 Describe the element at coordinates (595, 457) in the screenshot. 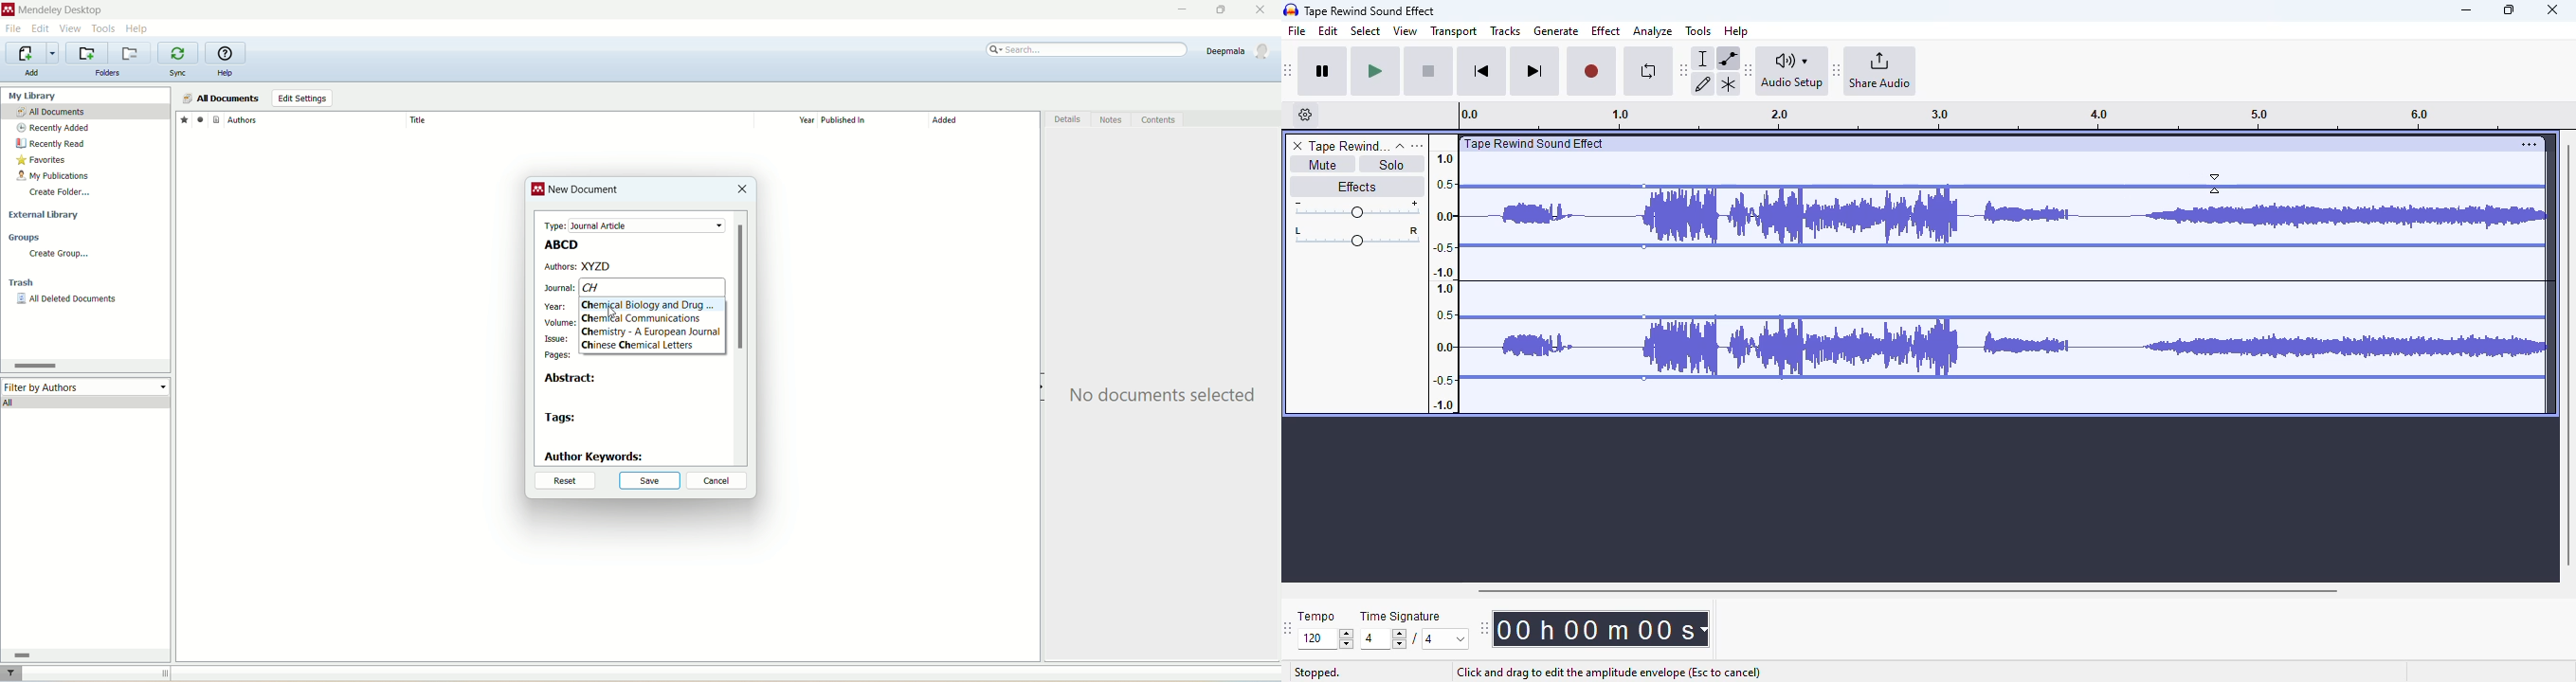

I see `author keywords` at that location.